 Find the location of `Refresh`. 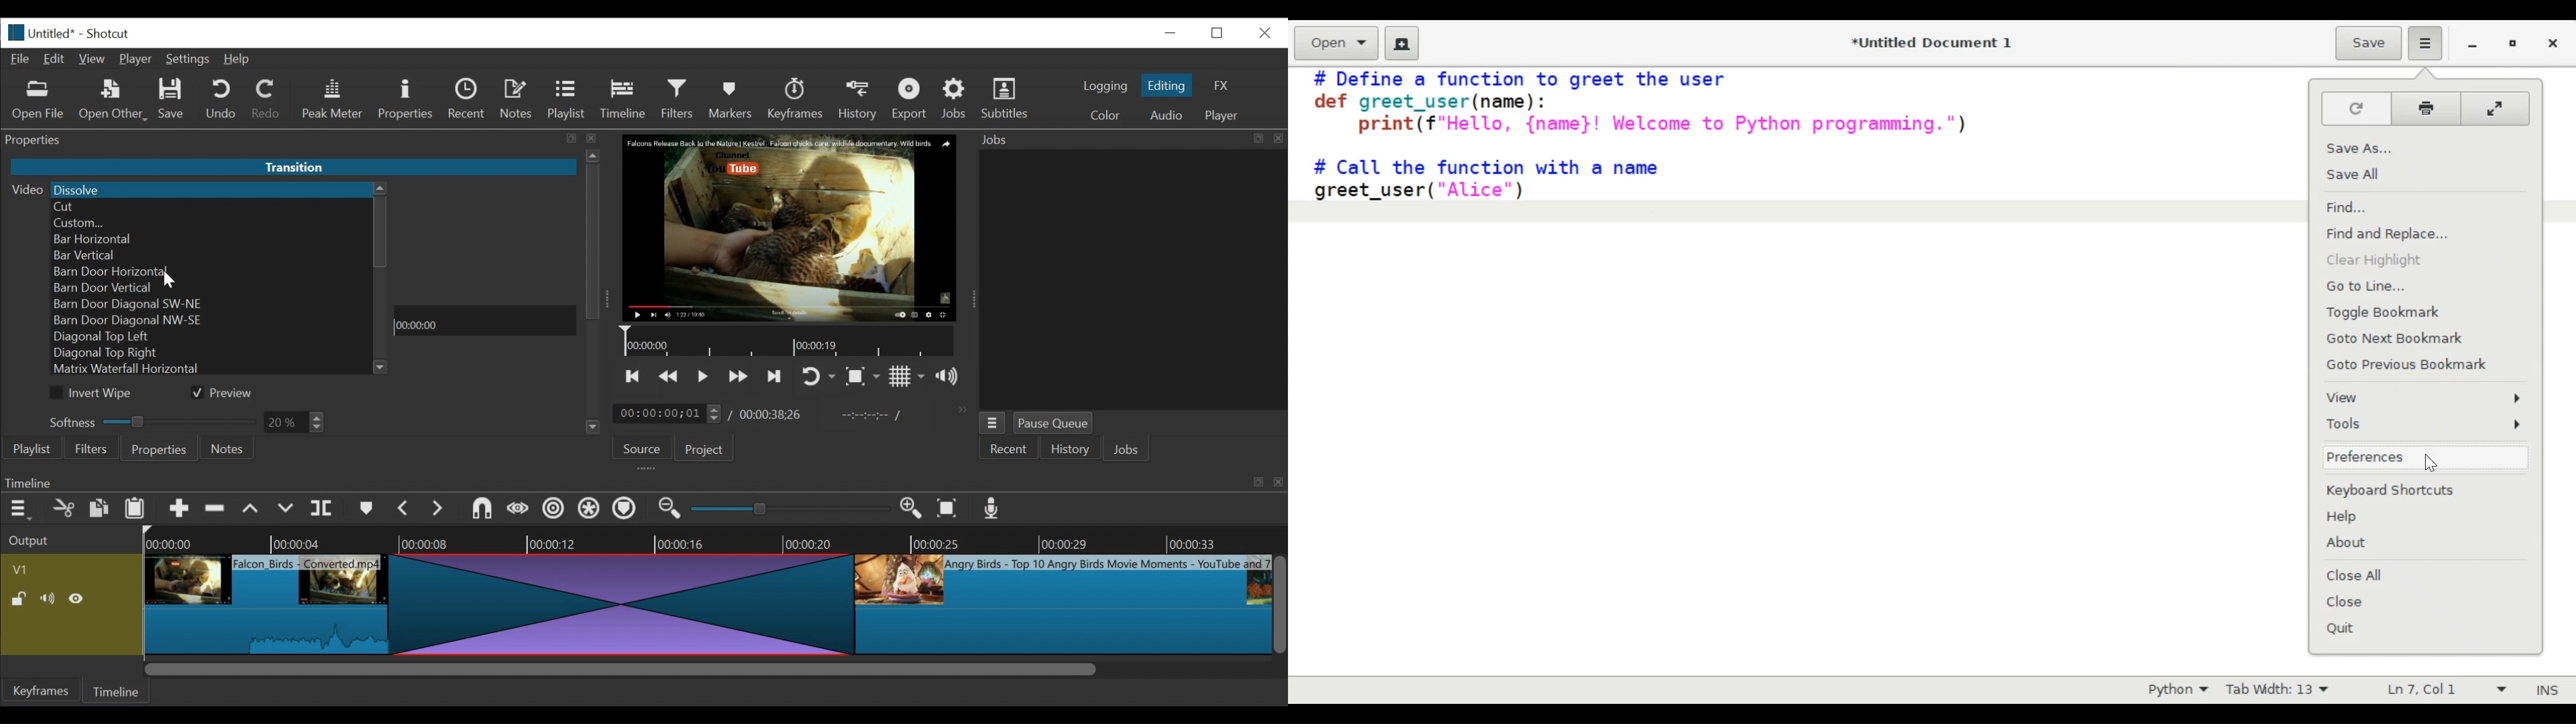

Refresh is located at coordinates (2355, 107).